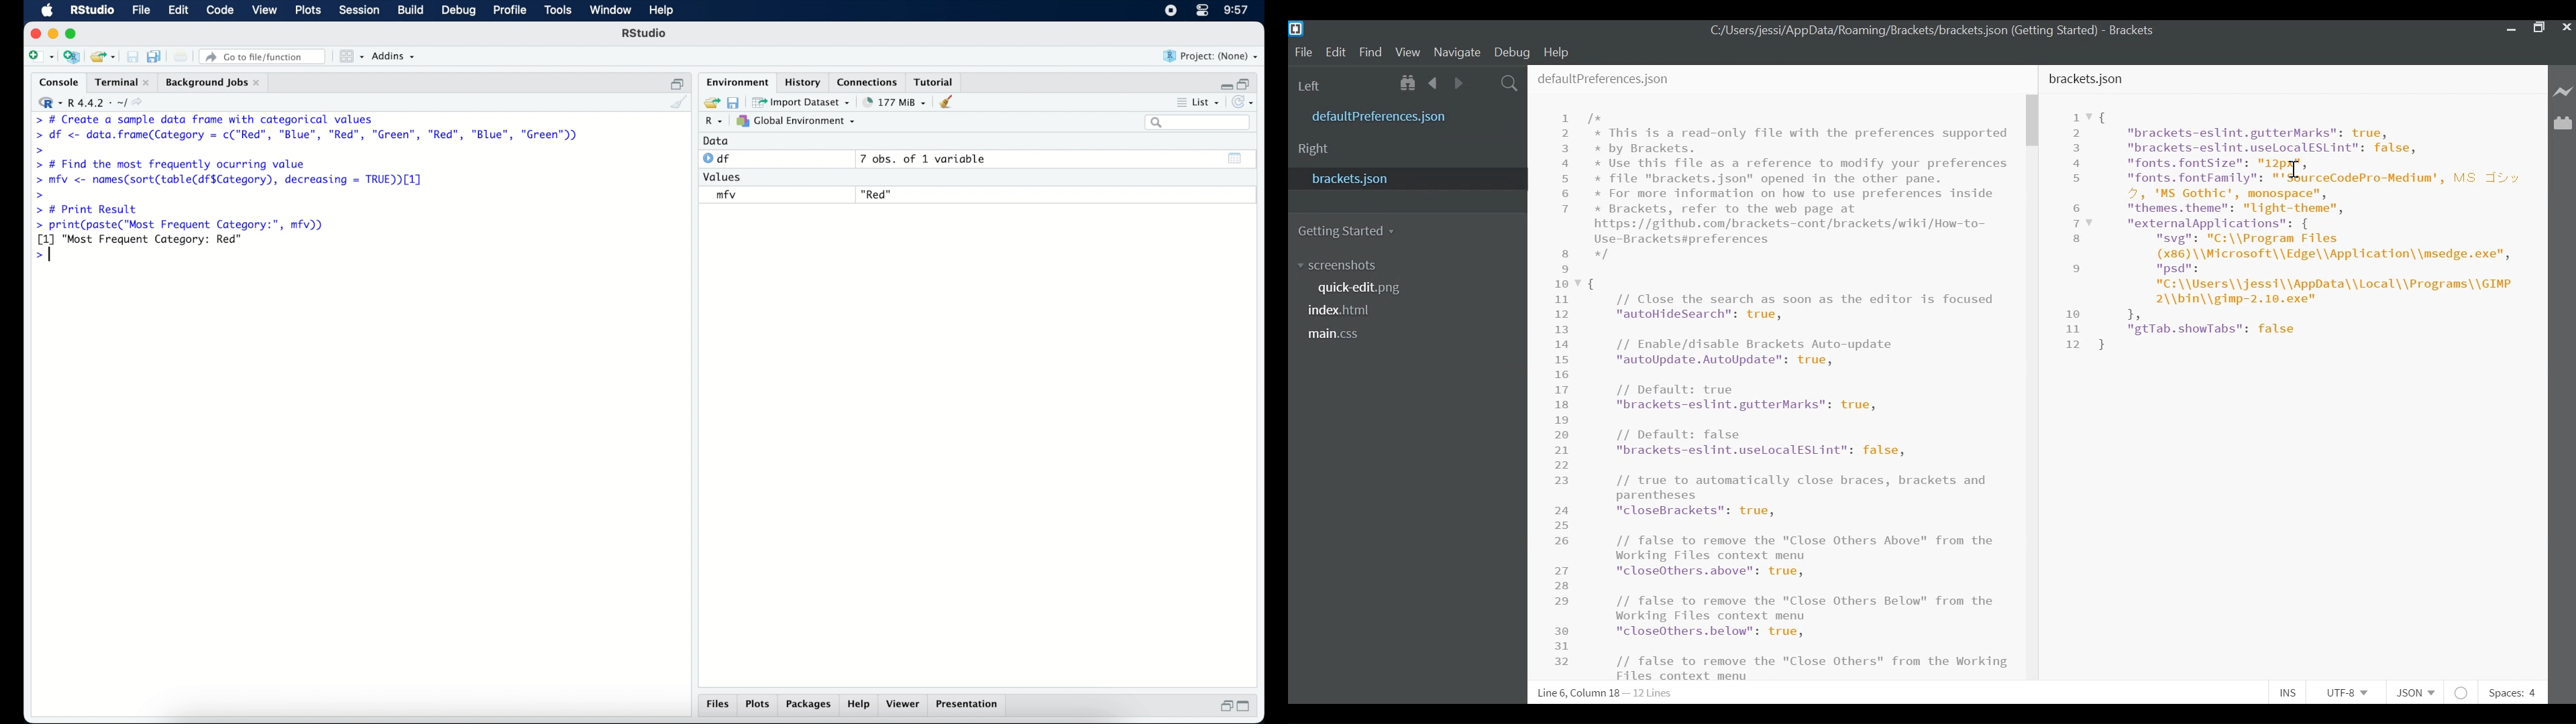 The width and height of the screenshot is (2576, 728). Describe the element at coordinates (2510, 28) in the screenshot. I see `minimize` at that location.